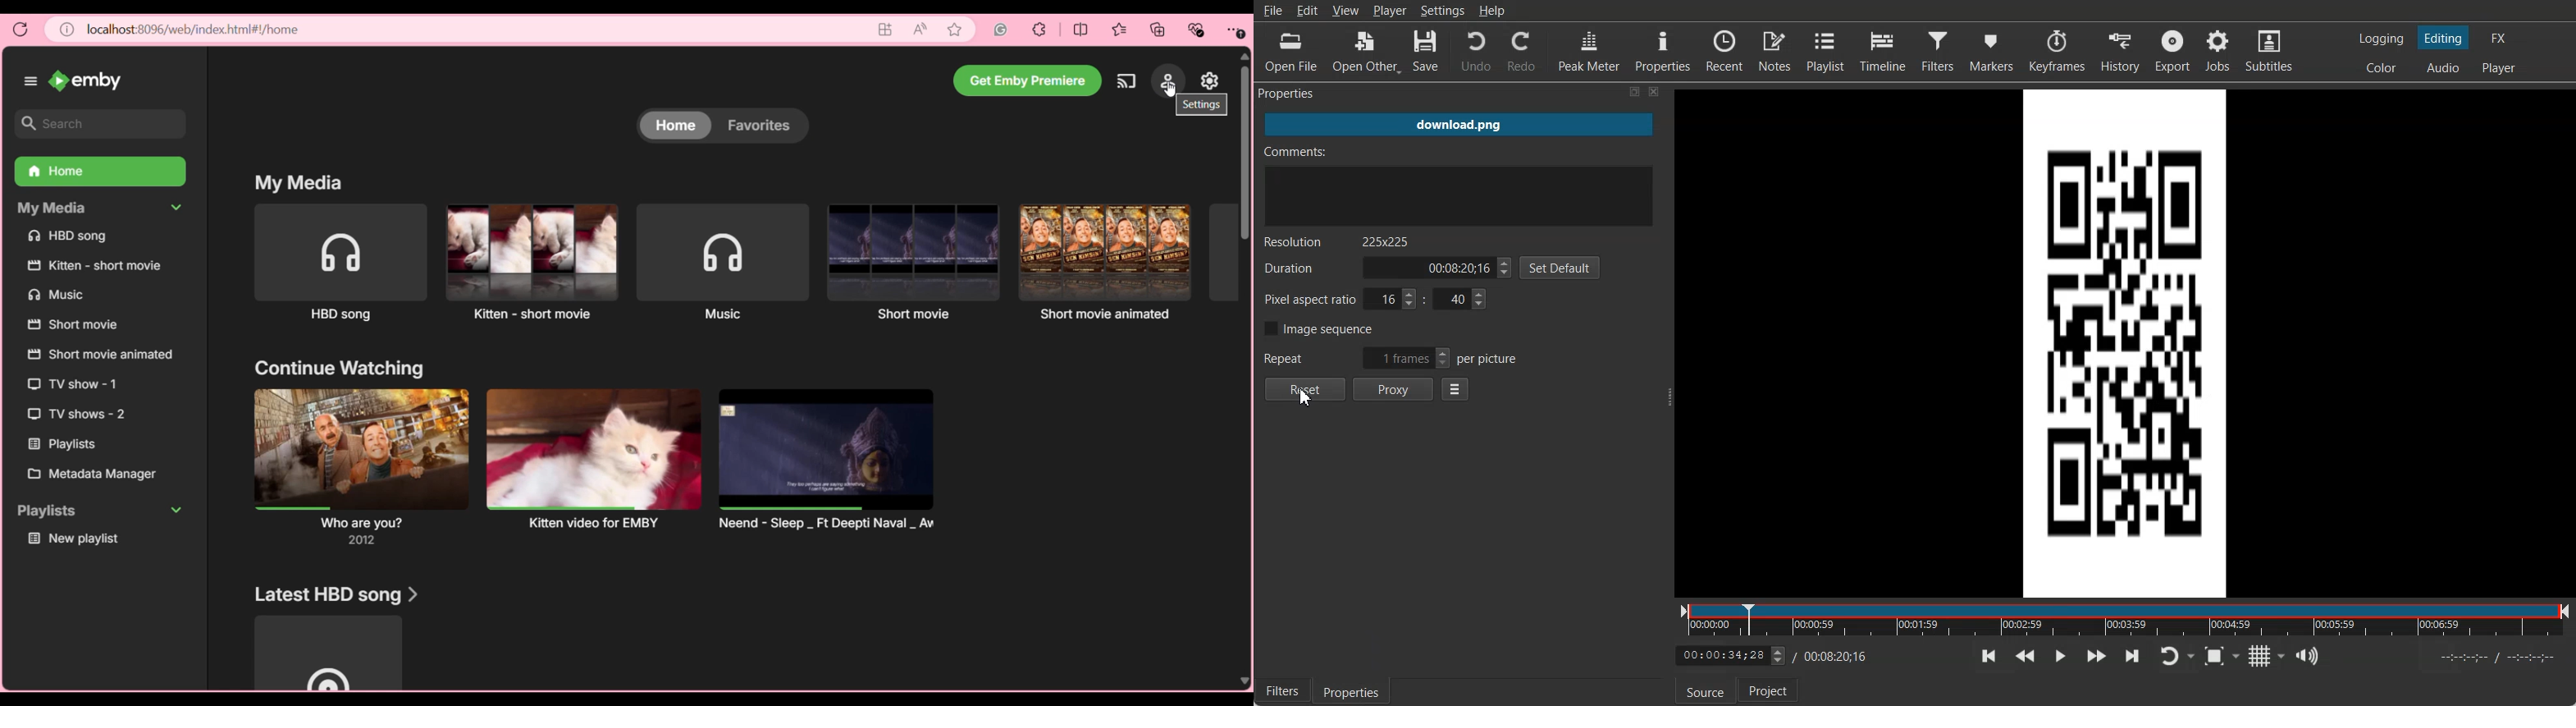 This screenshot has height=728, width=2576. I want to click on Redo, so click(1522, 51).